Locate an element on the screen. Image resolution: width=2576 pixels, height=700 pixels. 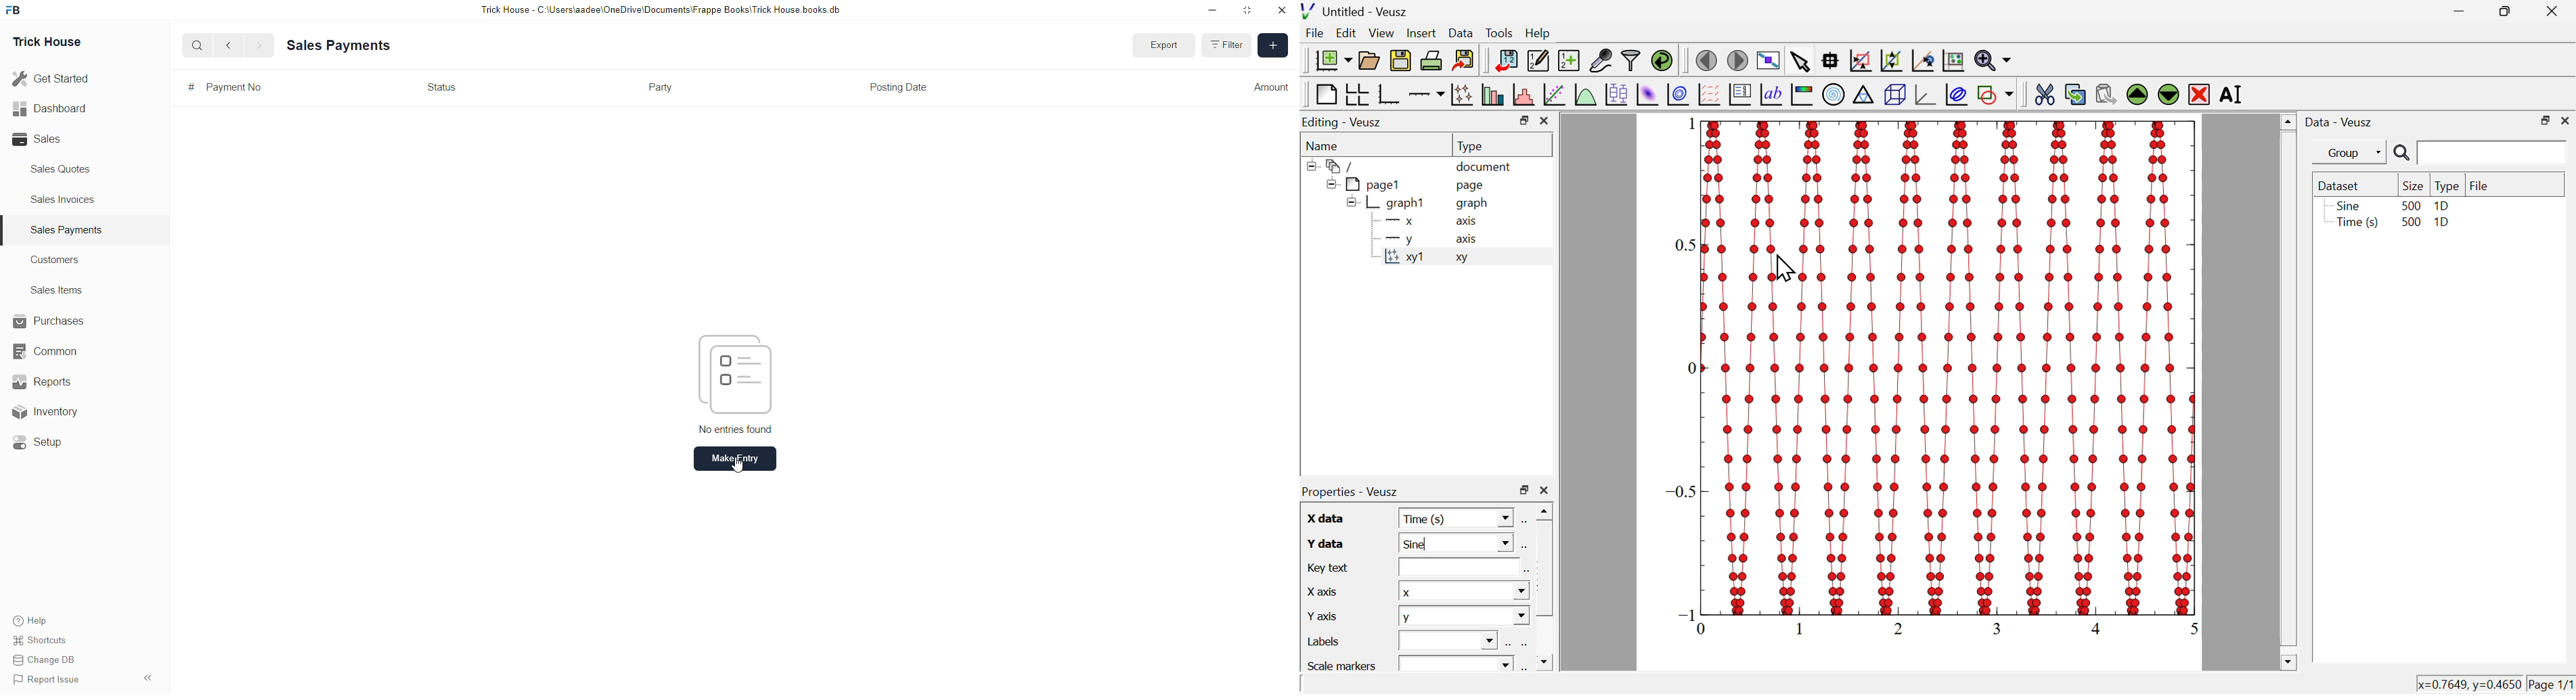
Inventory is located at coordinates (61, 411).